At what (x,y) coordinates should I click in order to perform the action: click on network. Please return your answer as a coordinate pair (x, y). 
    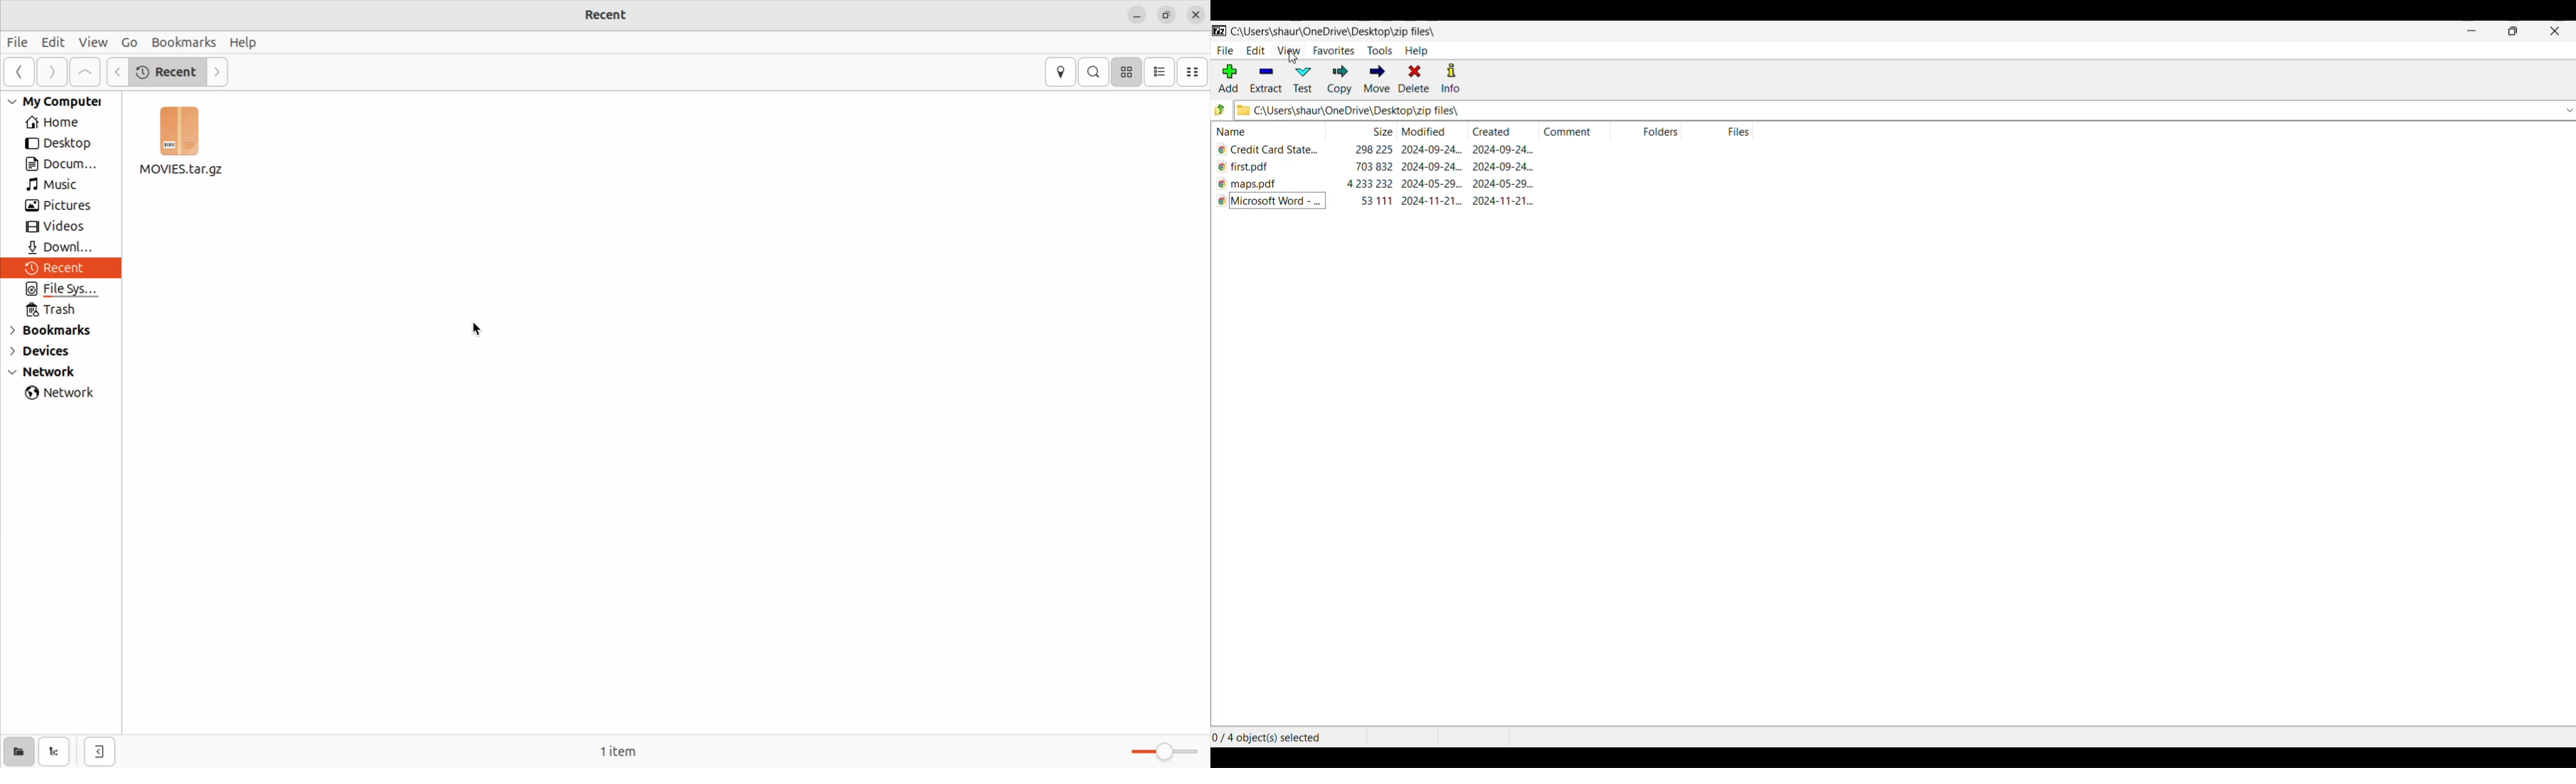
    Looking at the image, I should click on (61, 372).